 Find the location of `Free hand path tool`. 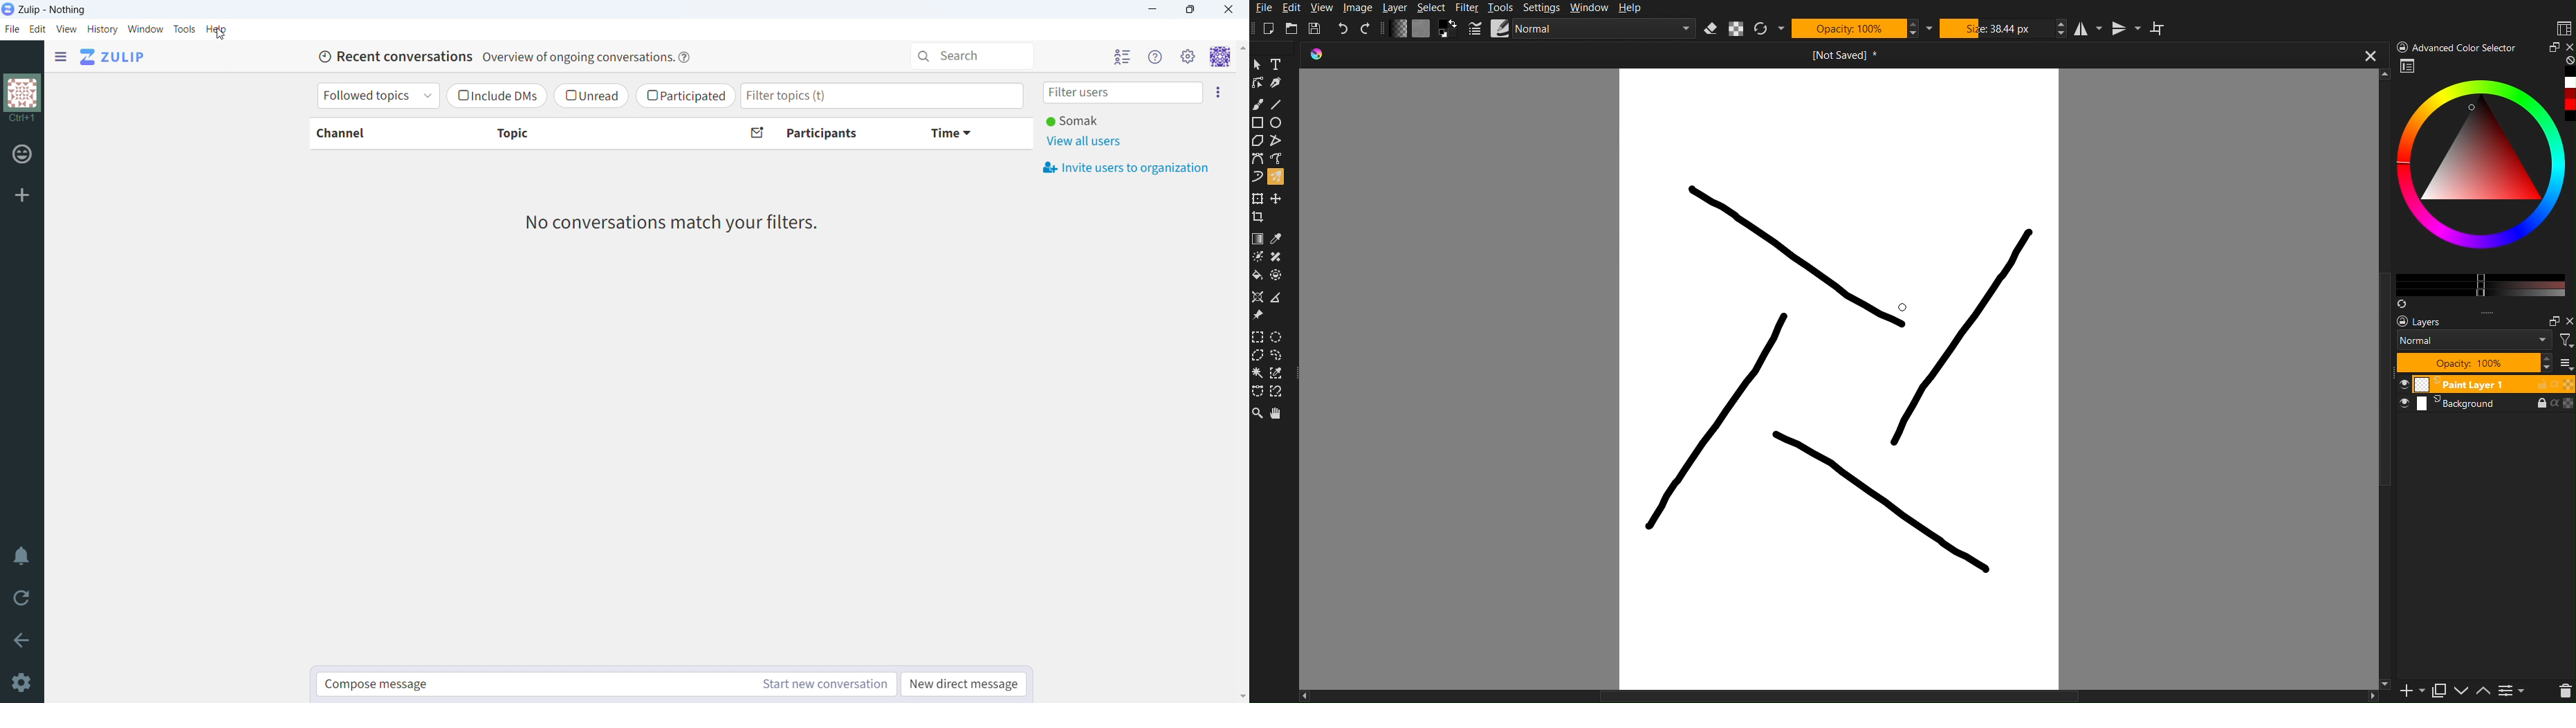

Free hand path tool is located at coordinates (1276, 158).